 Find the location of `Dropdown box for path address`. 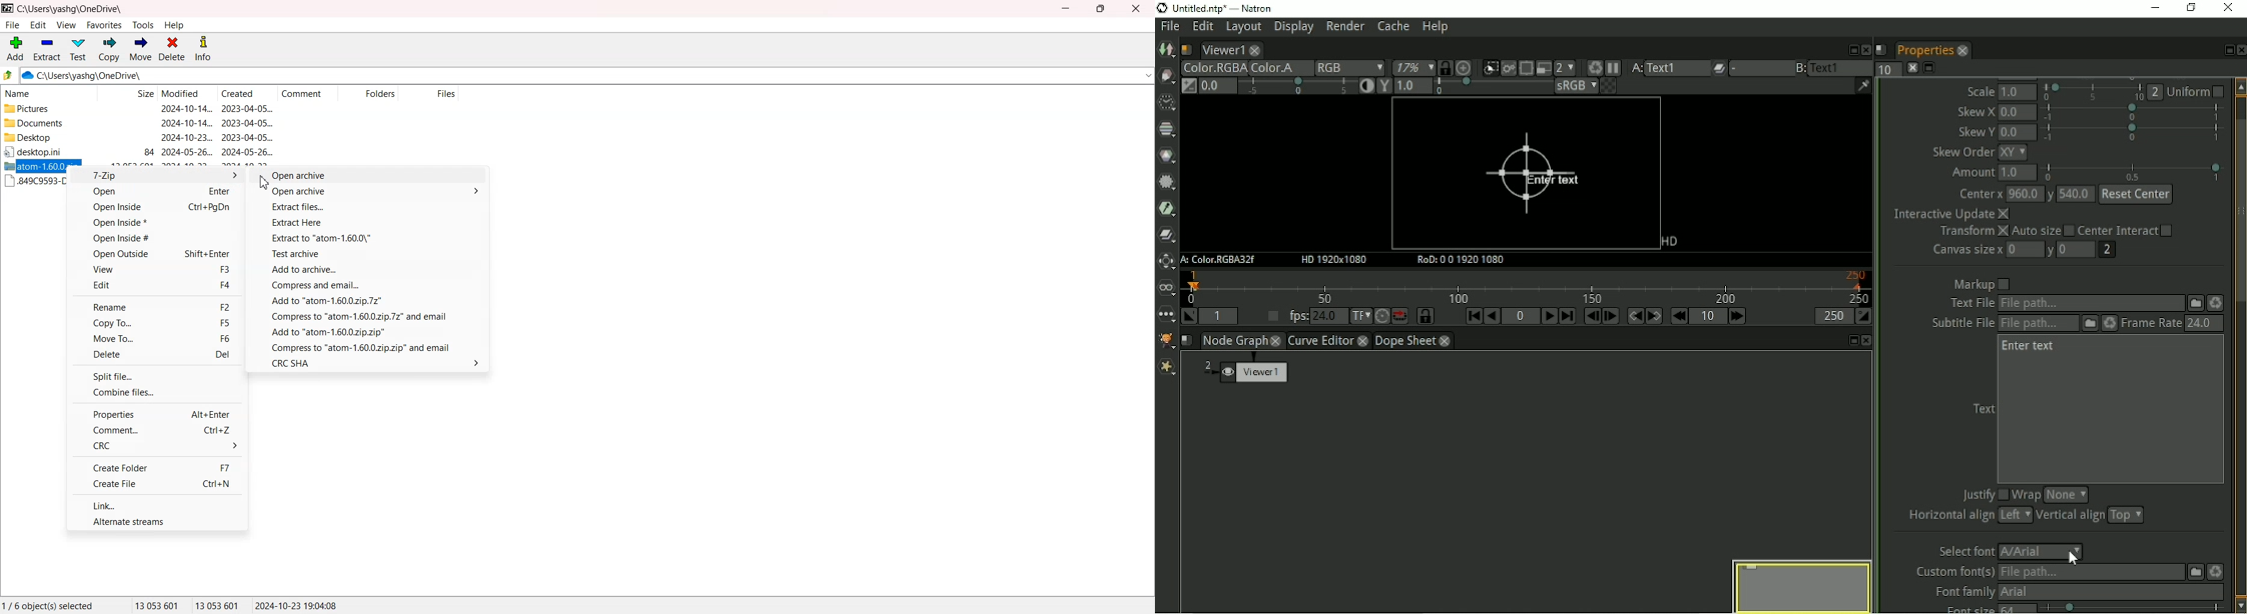

Dropdown box for path address is located at coordinates (1148, 76).